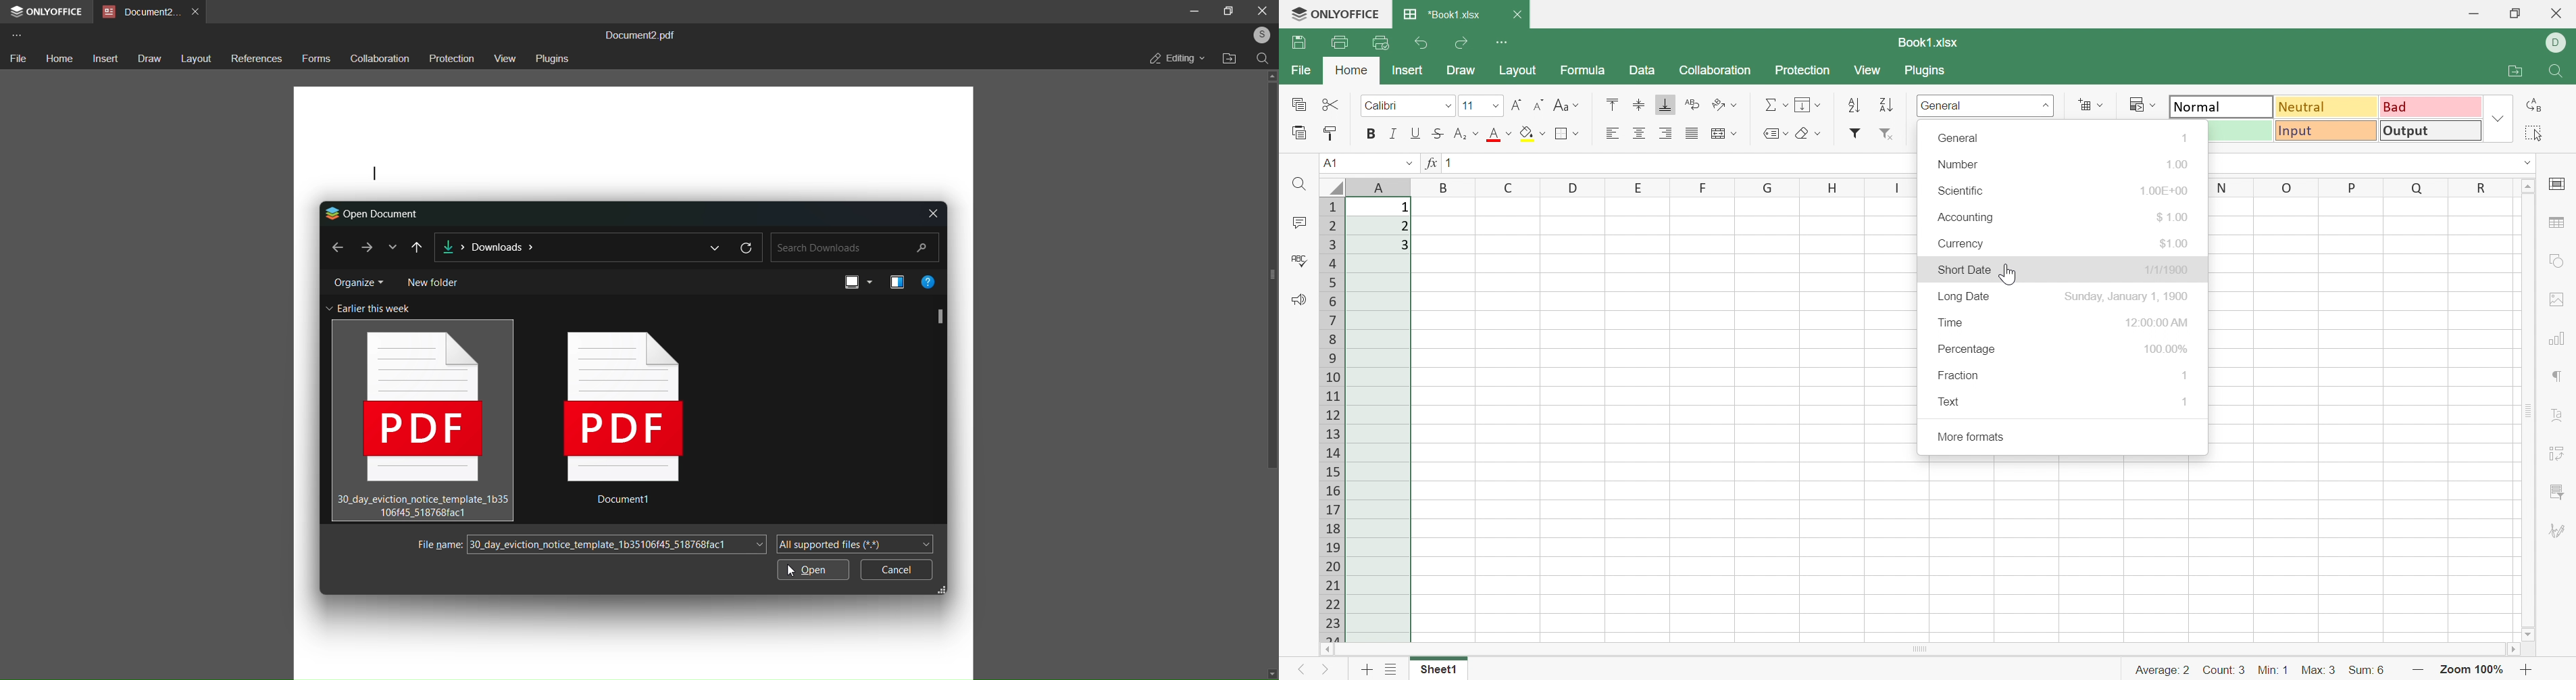 This screenshot has width=2576, height=700. I want to click on Sum: 6, so click(2369, 673).